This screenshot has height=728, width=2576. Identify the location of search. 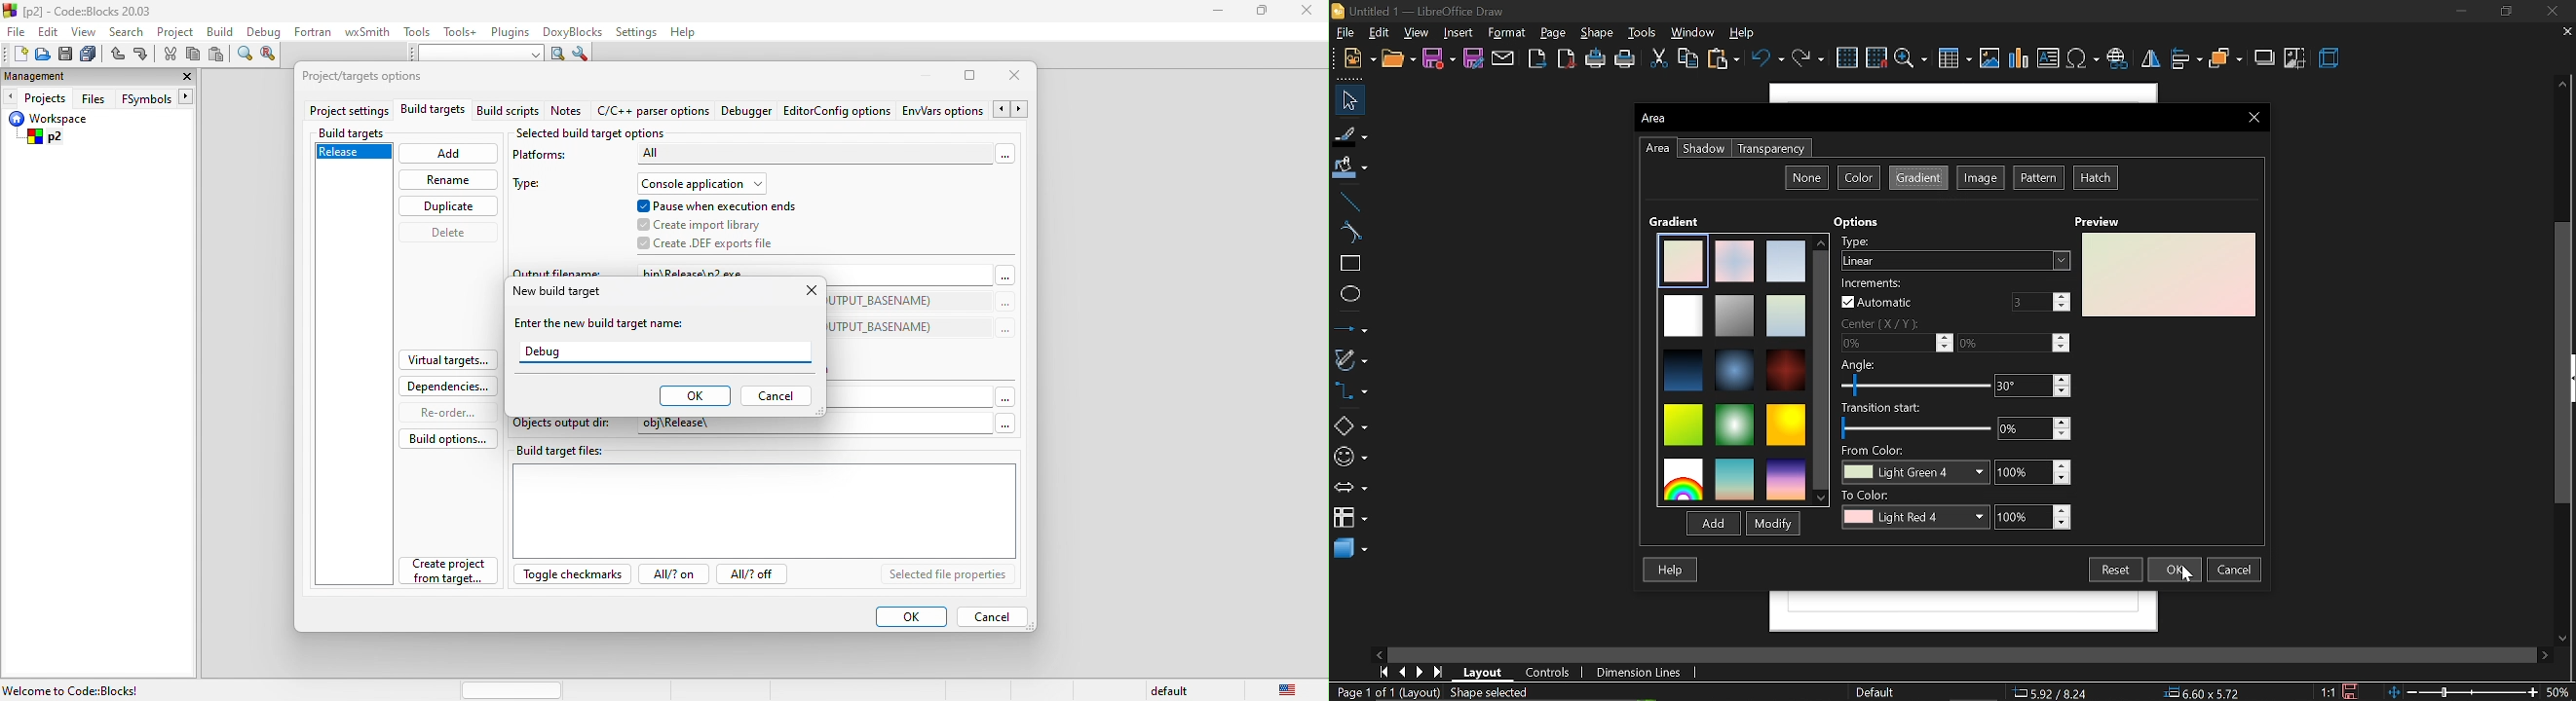
(128, 31).